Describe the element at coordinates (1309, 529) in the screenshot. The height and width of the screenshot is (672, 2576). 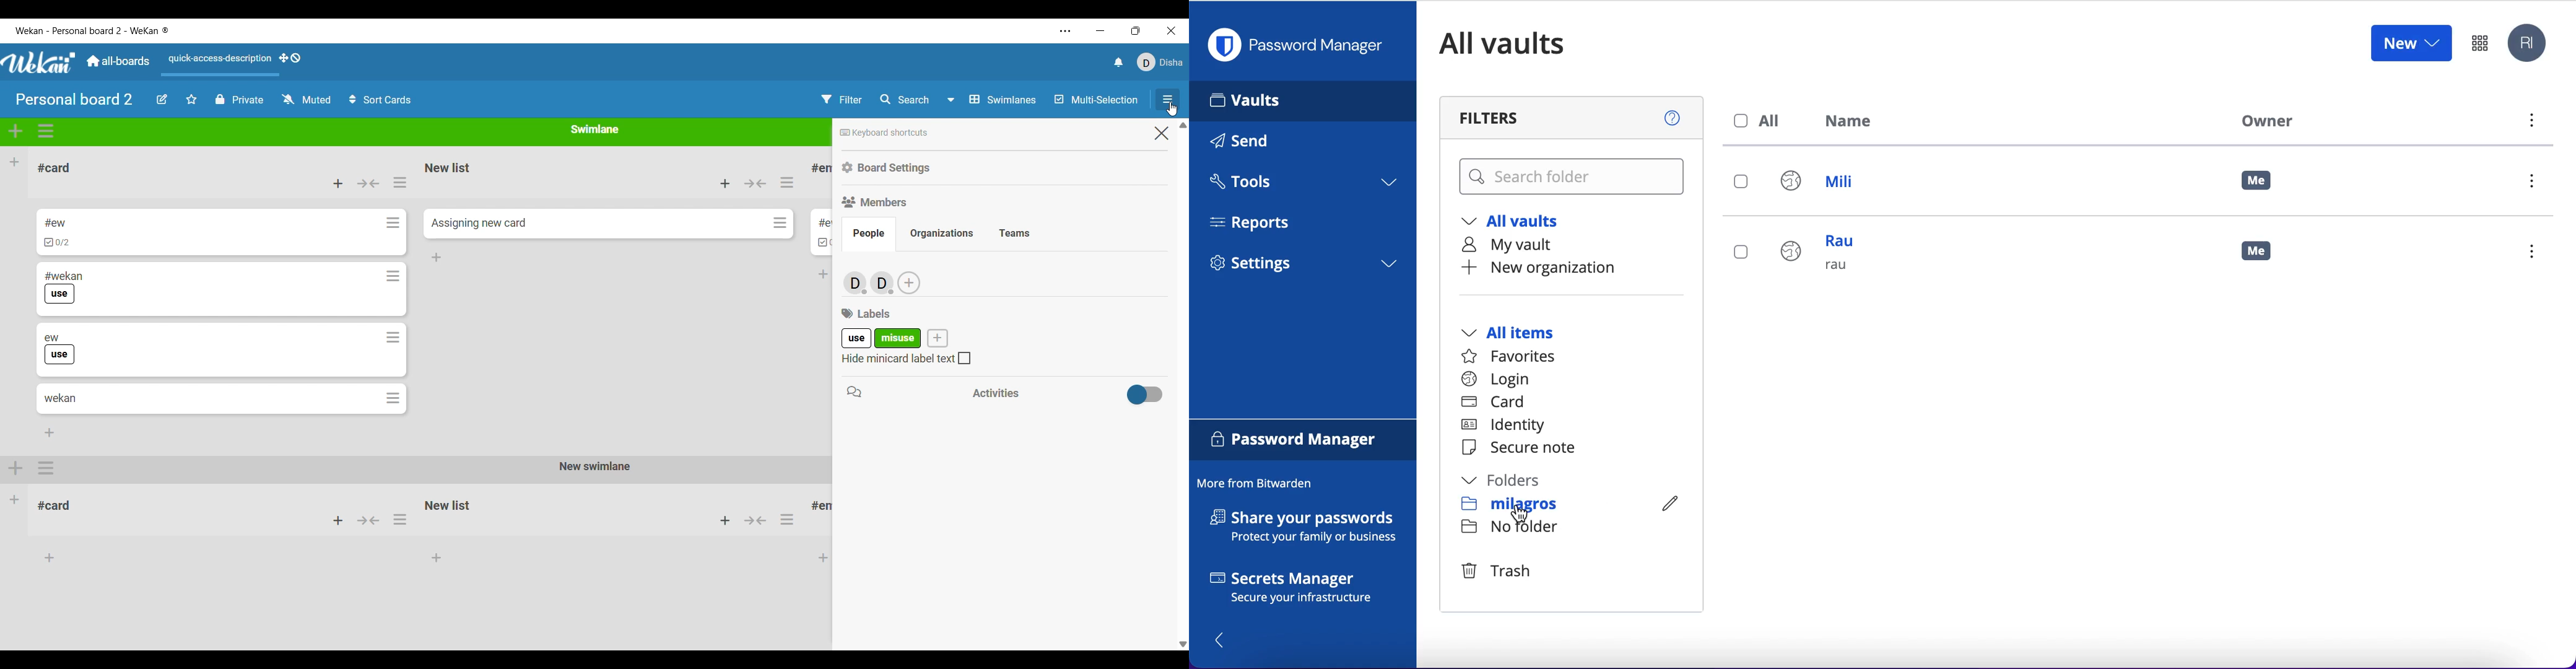
I see `share your passwords protect your family or business` at that location.